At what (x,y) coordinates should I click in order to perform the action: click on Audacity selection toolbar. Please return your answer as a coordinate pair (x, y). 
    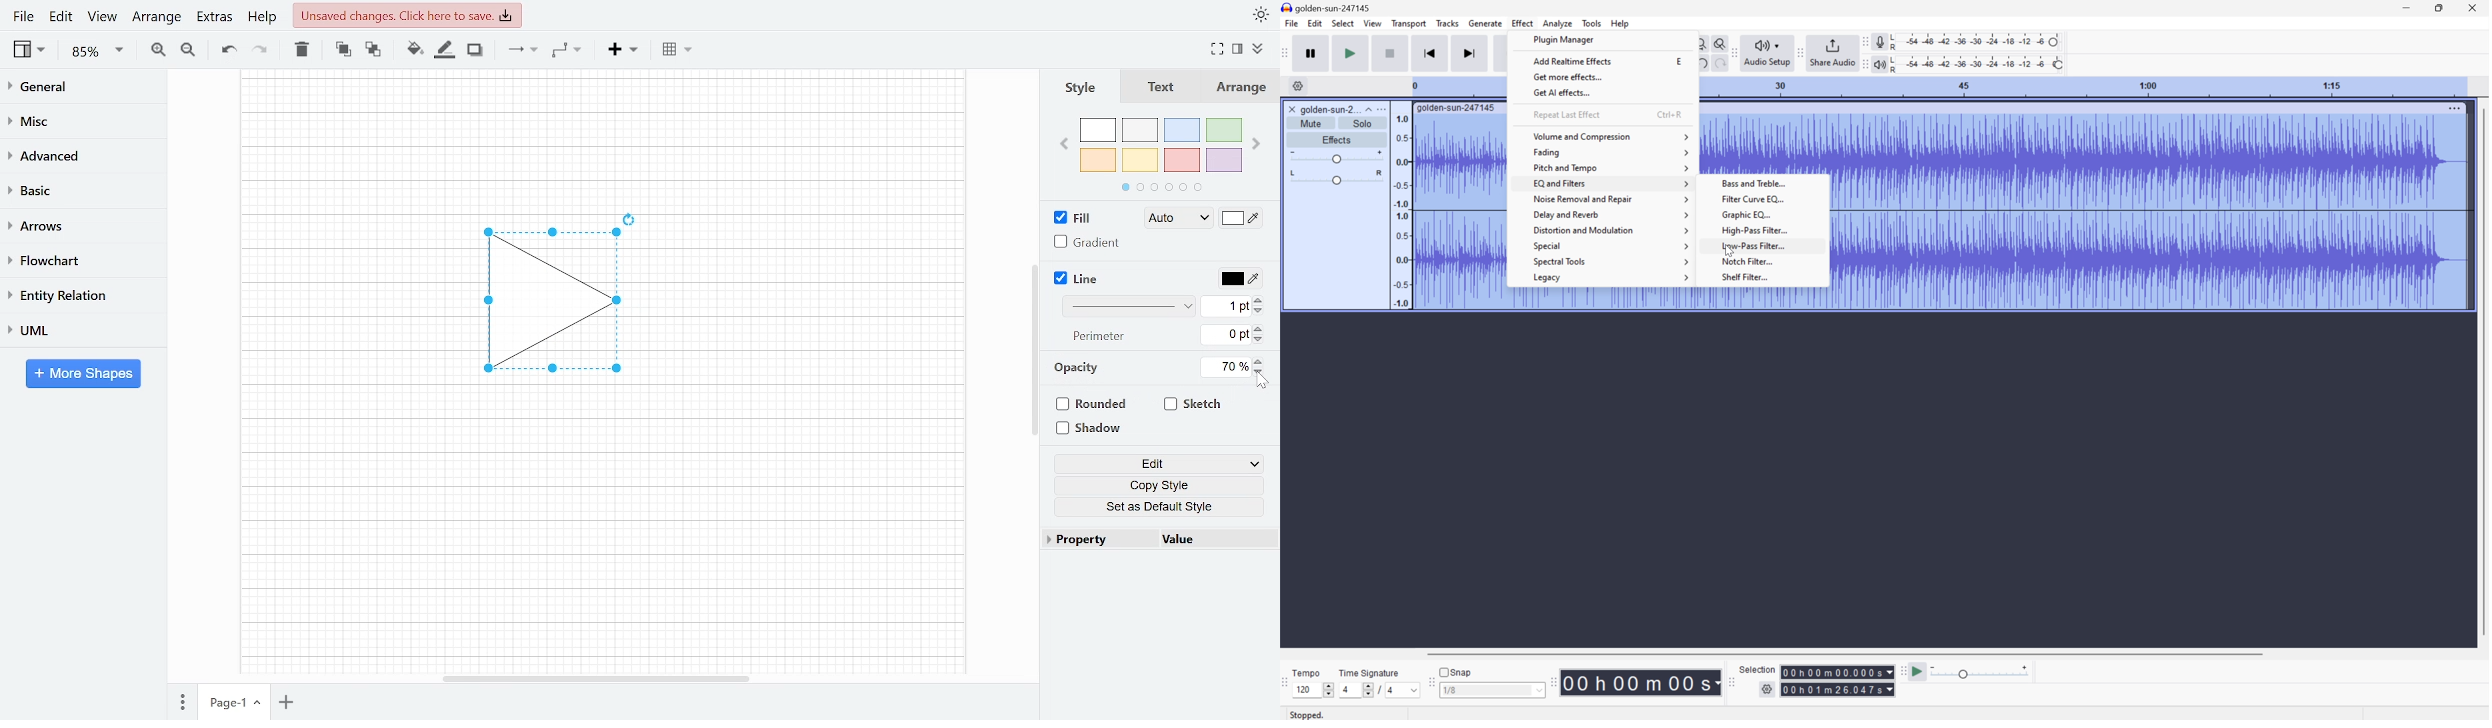
    Looking at the image, I should click on (1730, 680).